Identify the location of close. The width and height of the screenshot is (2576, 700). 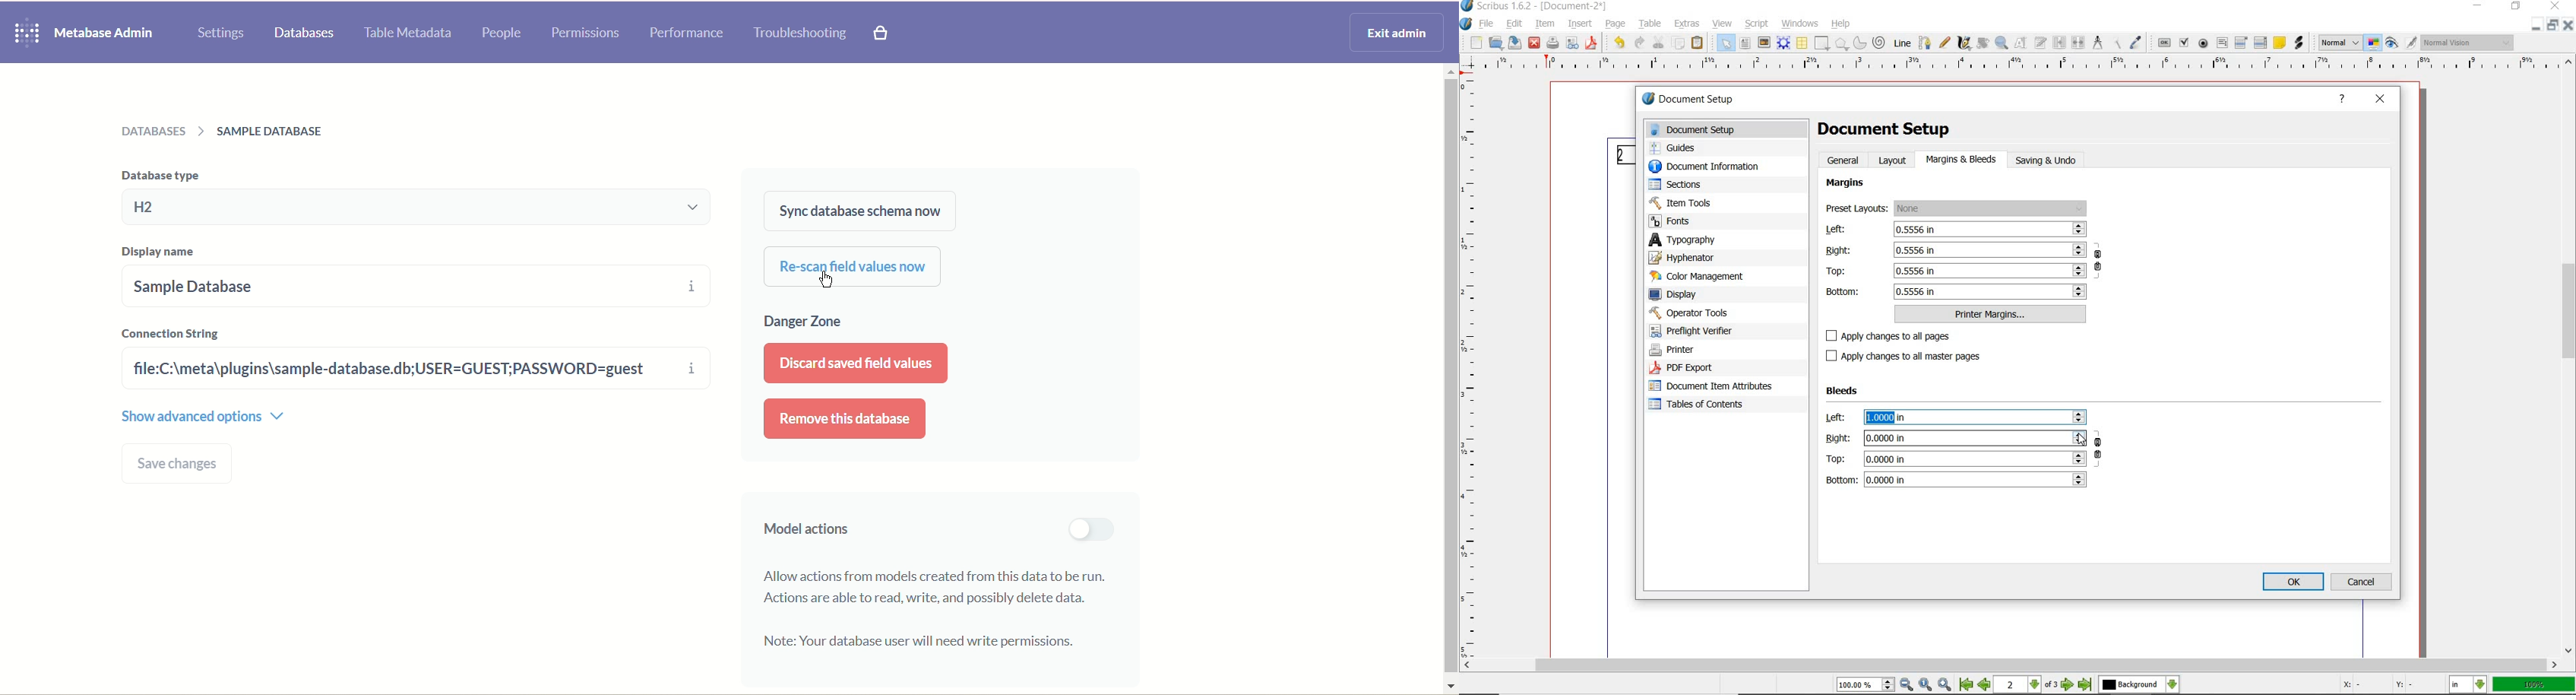
(2555, 7).